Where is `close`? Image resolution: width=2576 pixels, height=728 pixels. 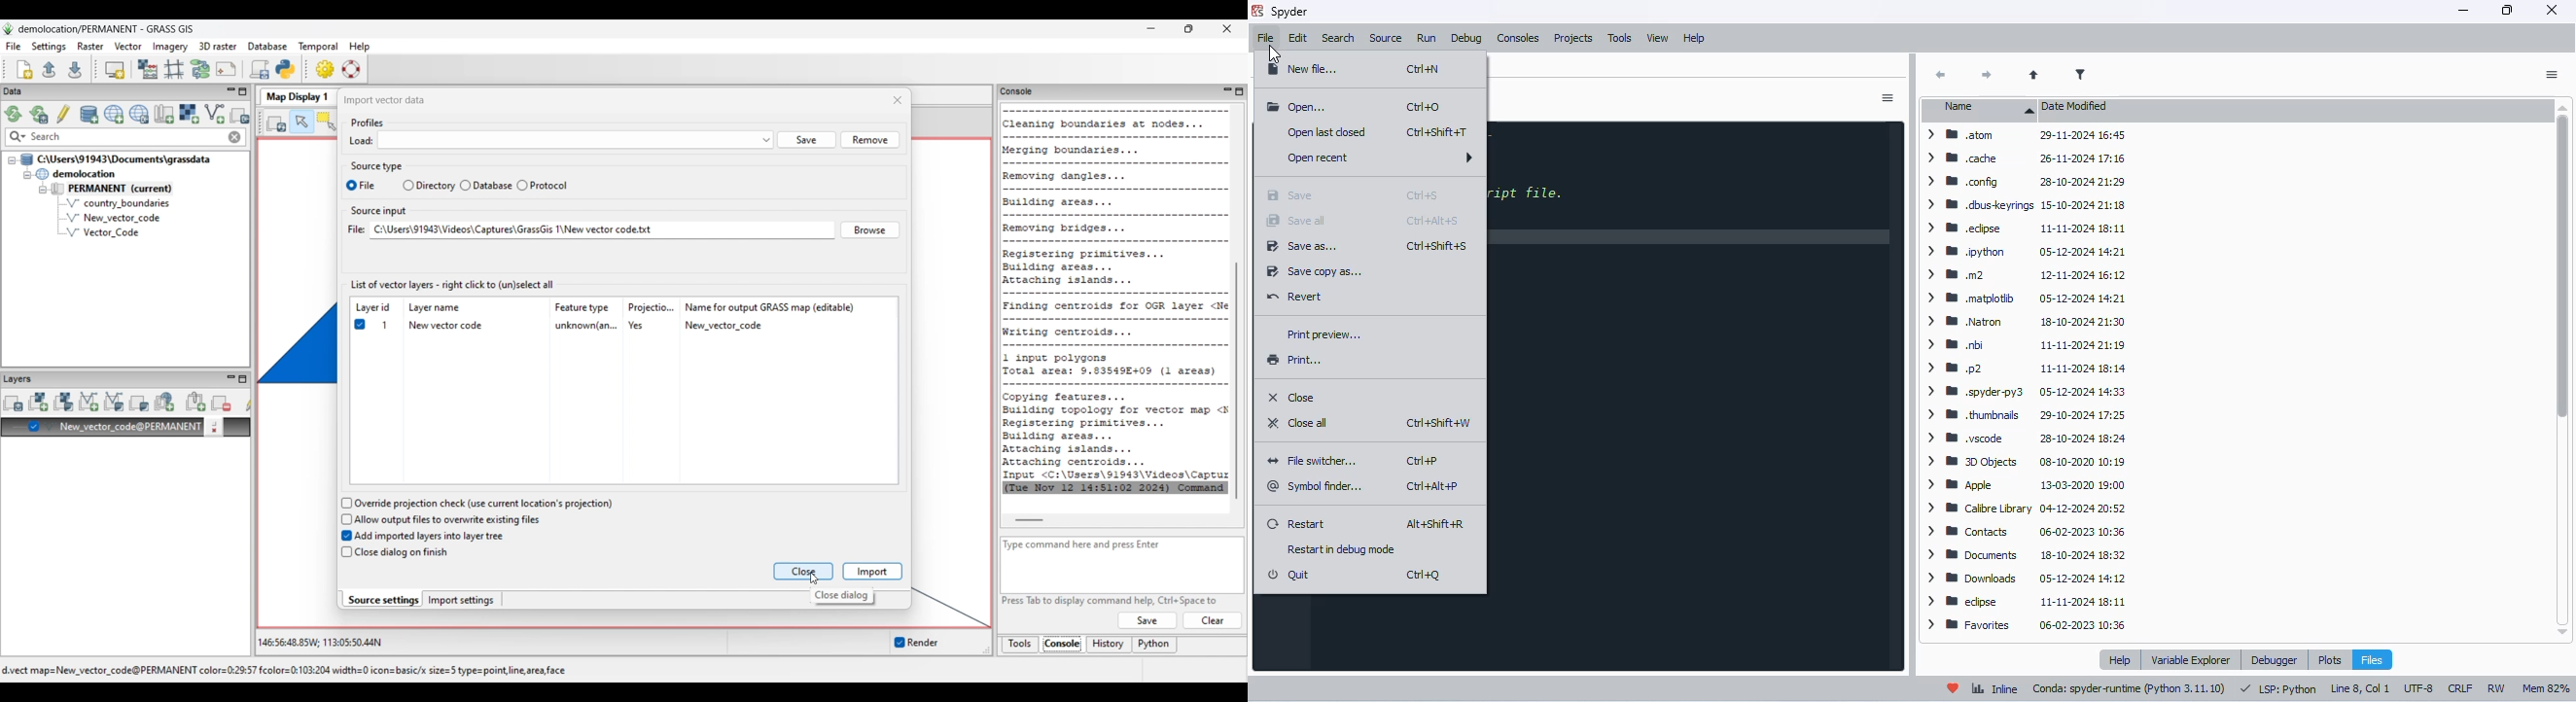
close is located at coordinates (1293, 398).